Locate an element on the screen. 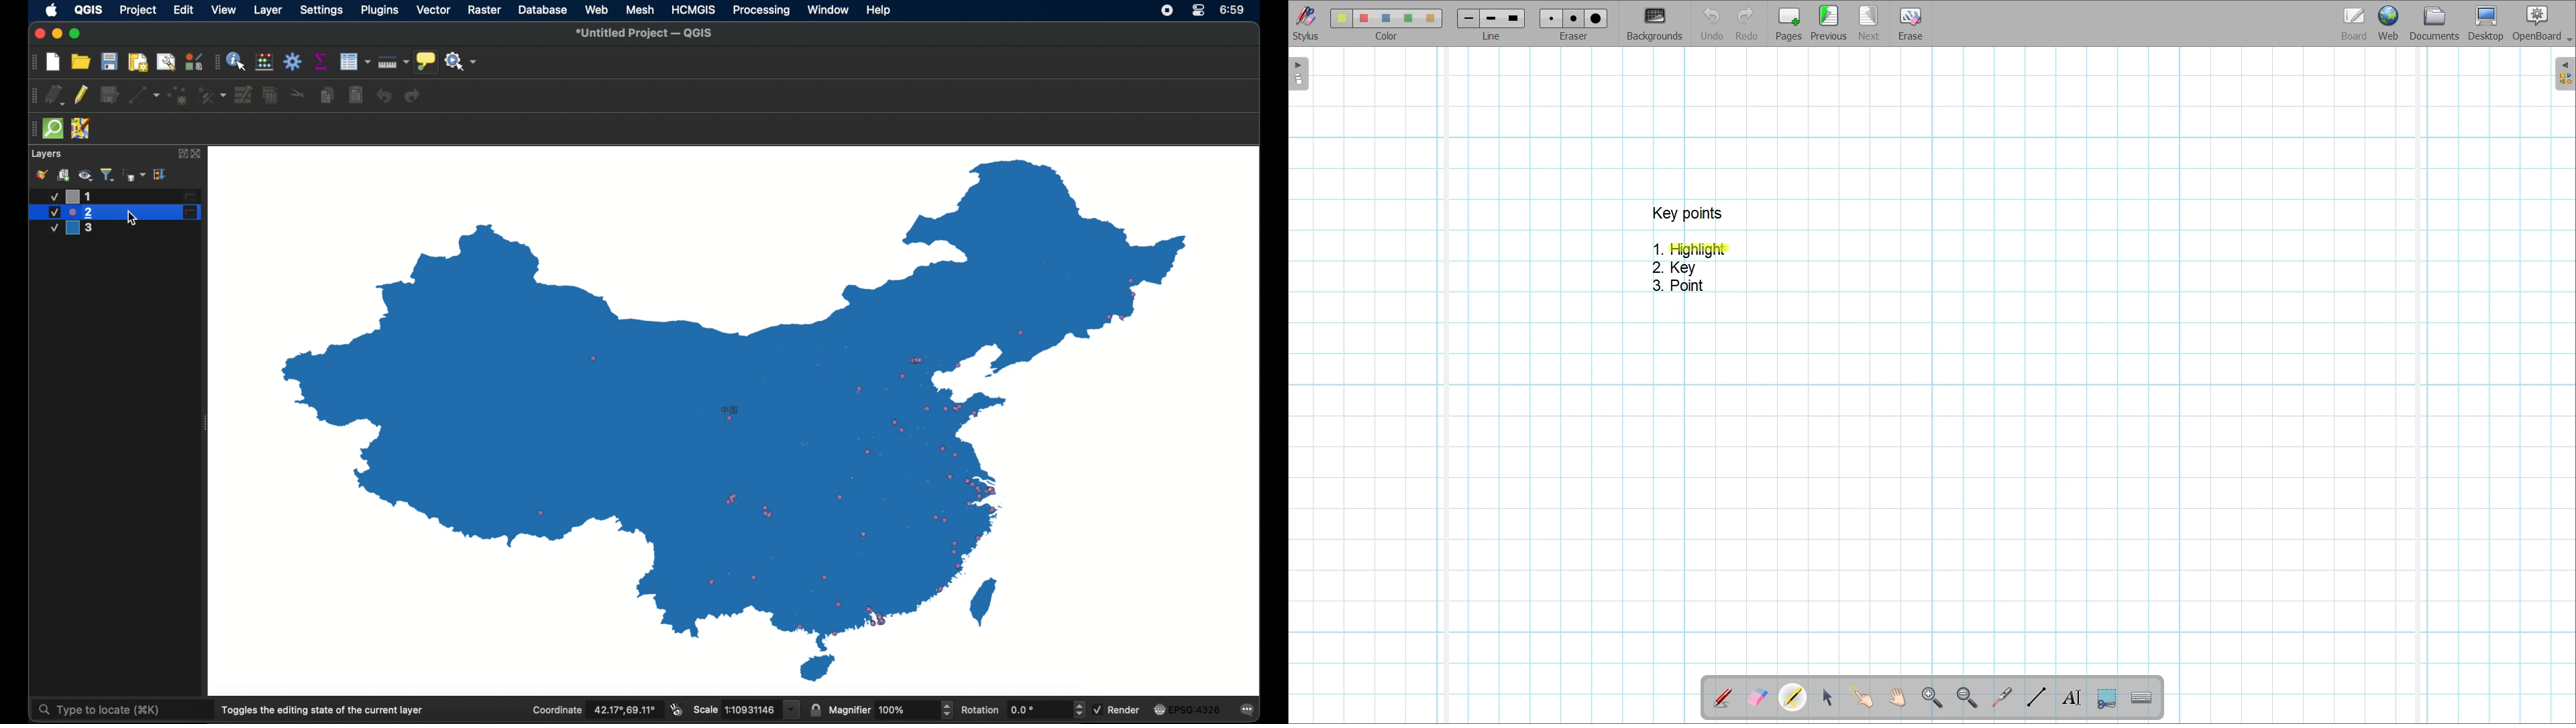  view is located at coordinates (225, 10).